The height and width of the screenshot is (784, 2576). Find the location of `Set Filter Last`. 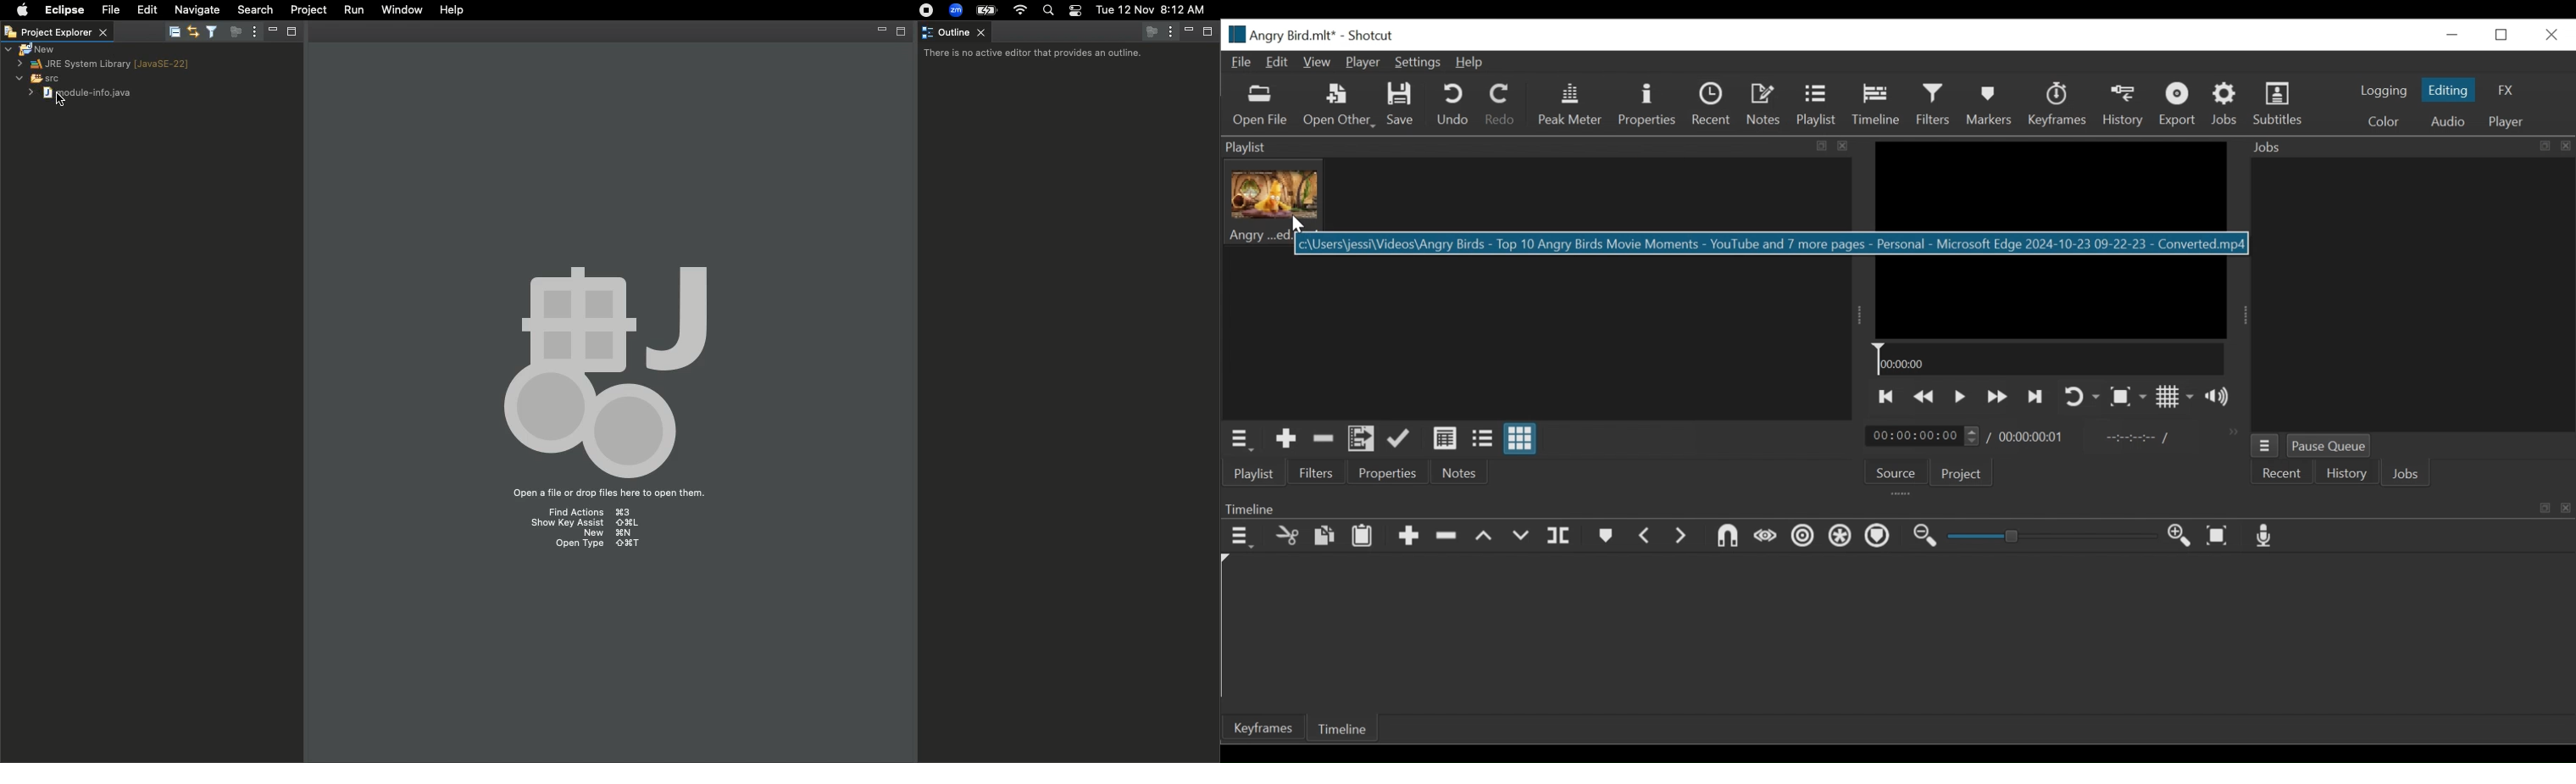

Set Filter Last is located at coordinates (1722, 536).